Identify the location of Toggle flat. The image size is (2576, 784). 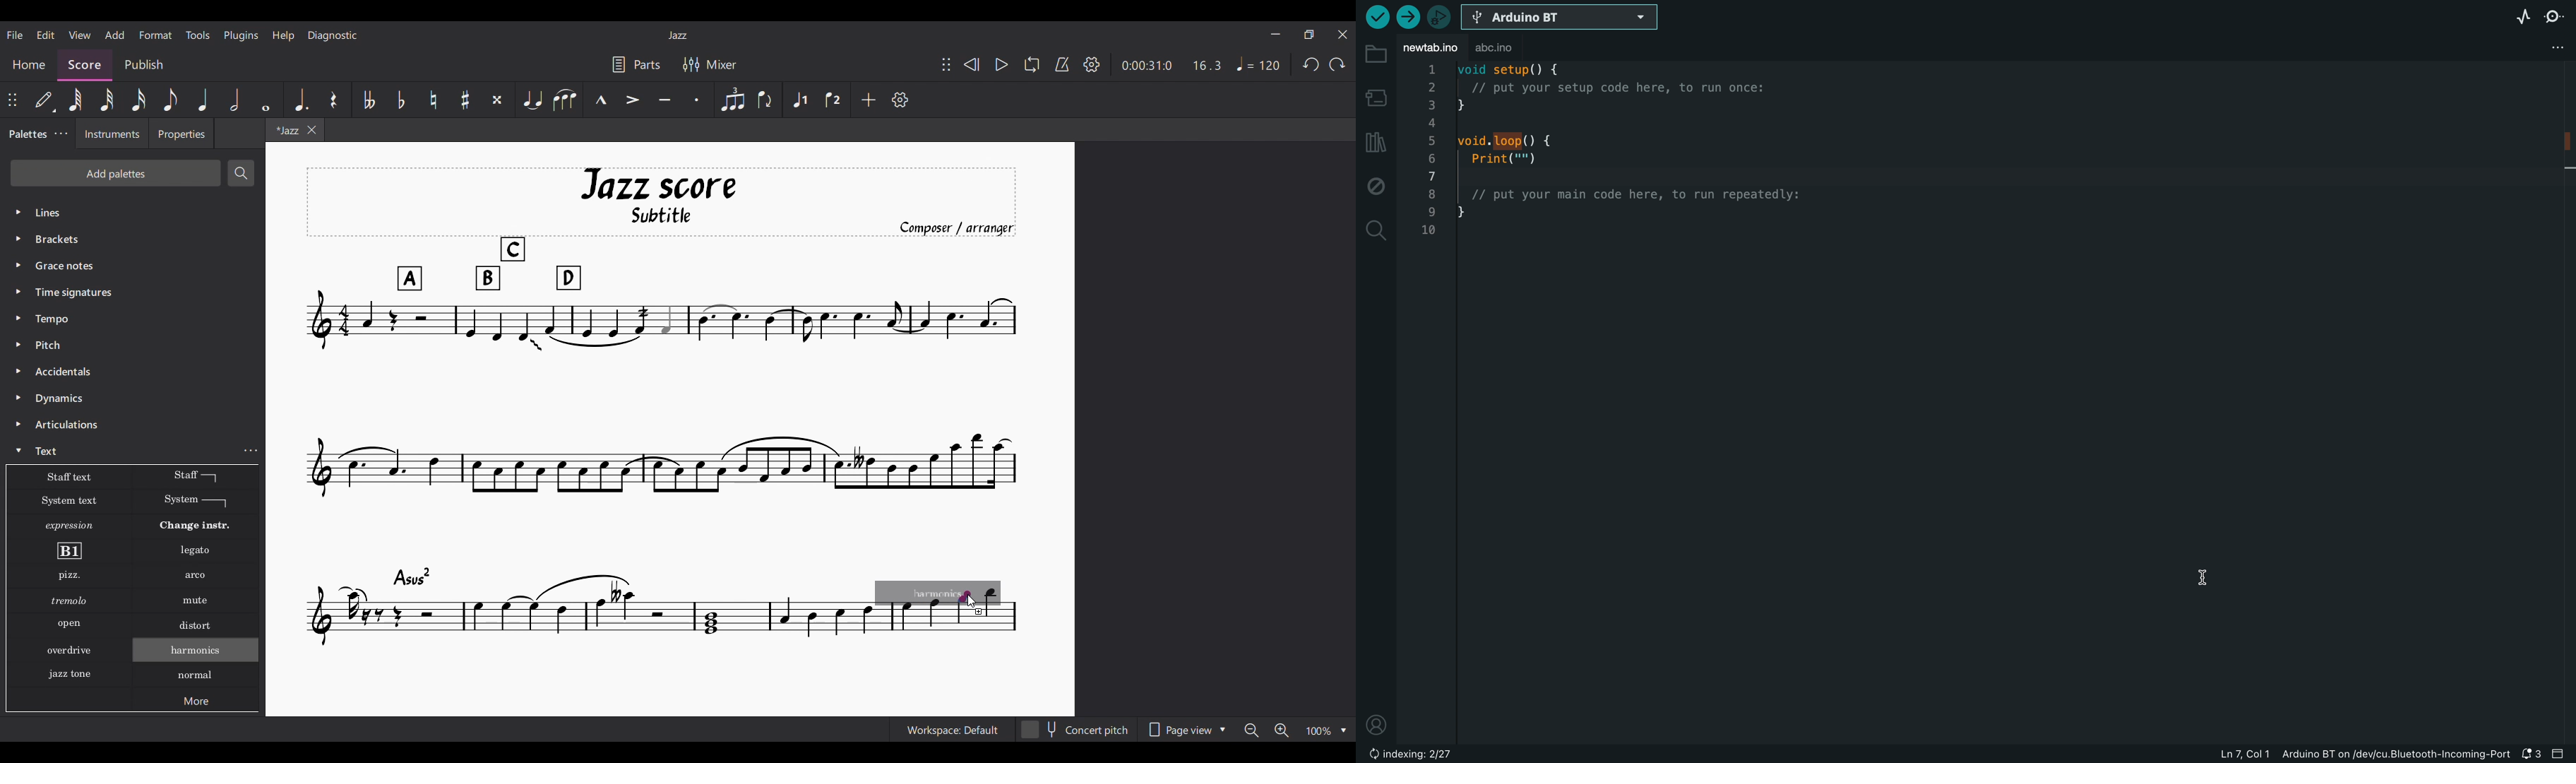
(401, 100).